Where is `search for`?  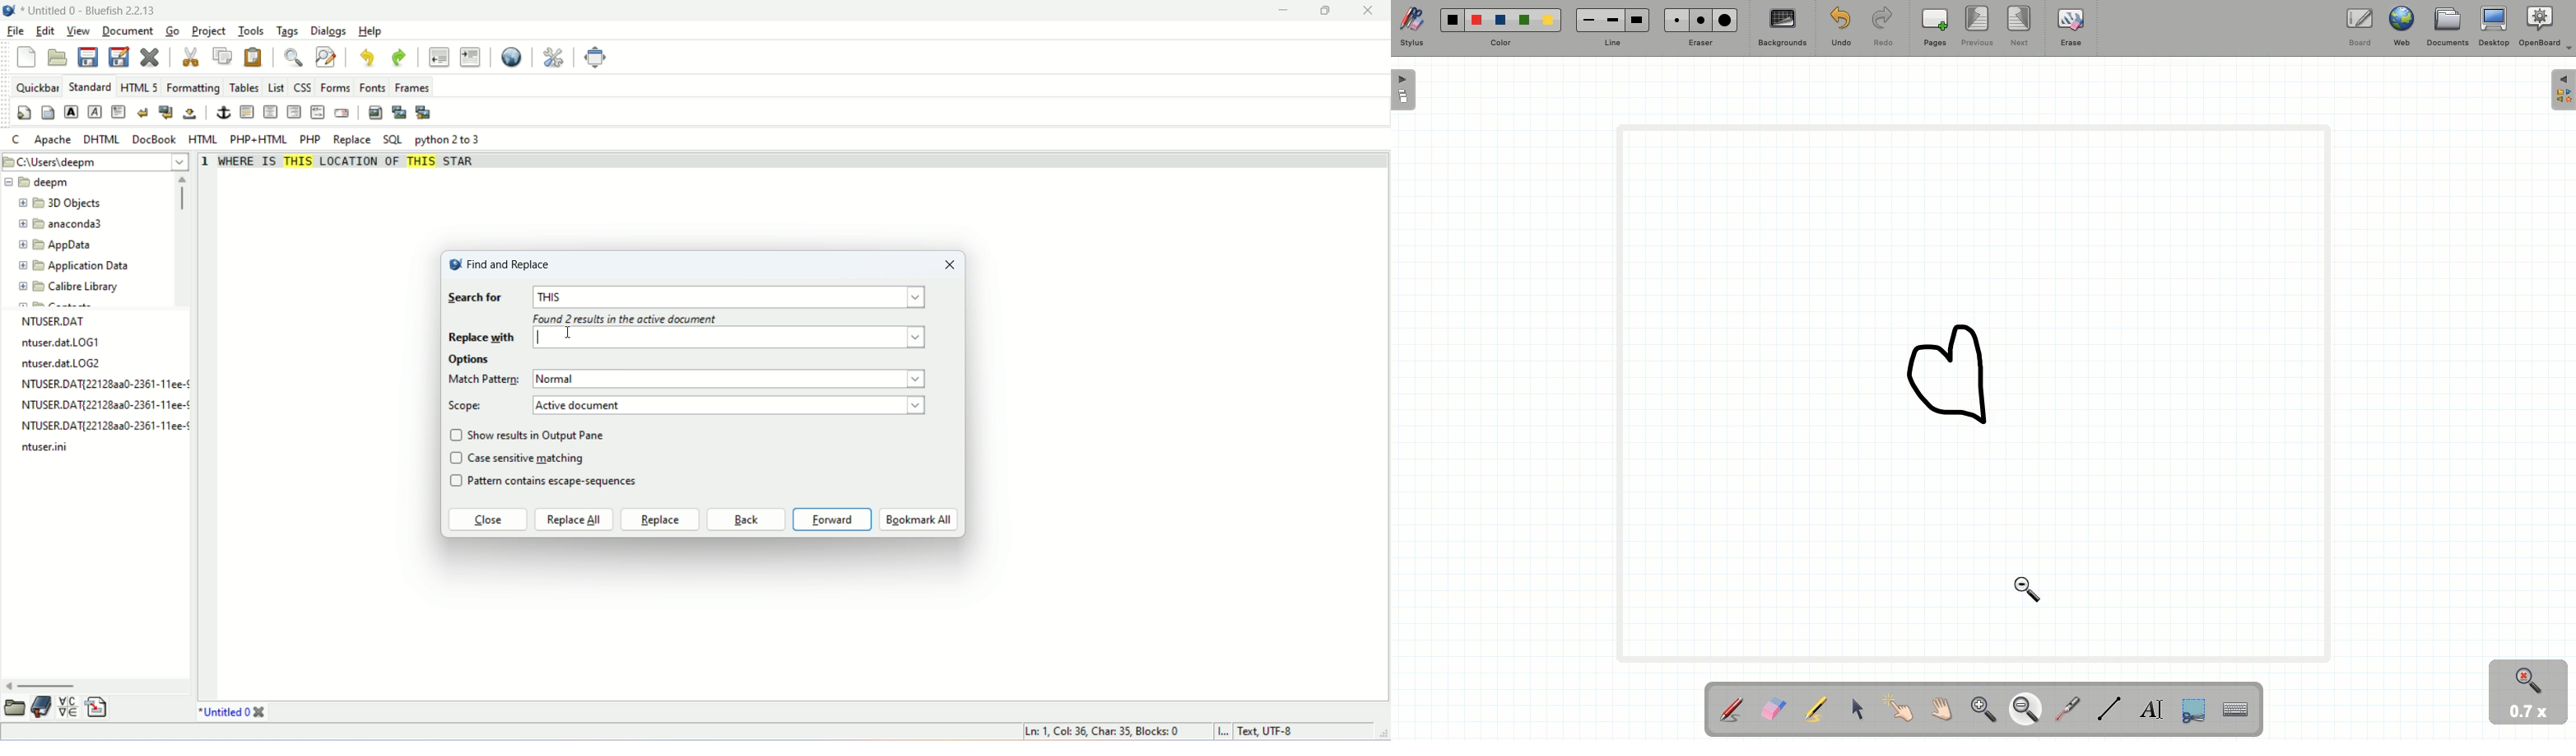 search for is located at coordinates (475, 299).